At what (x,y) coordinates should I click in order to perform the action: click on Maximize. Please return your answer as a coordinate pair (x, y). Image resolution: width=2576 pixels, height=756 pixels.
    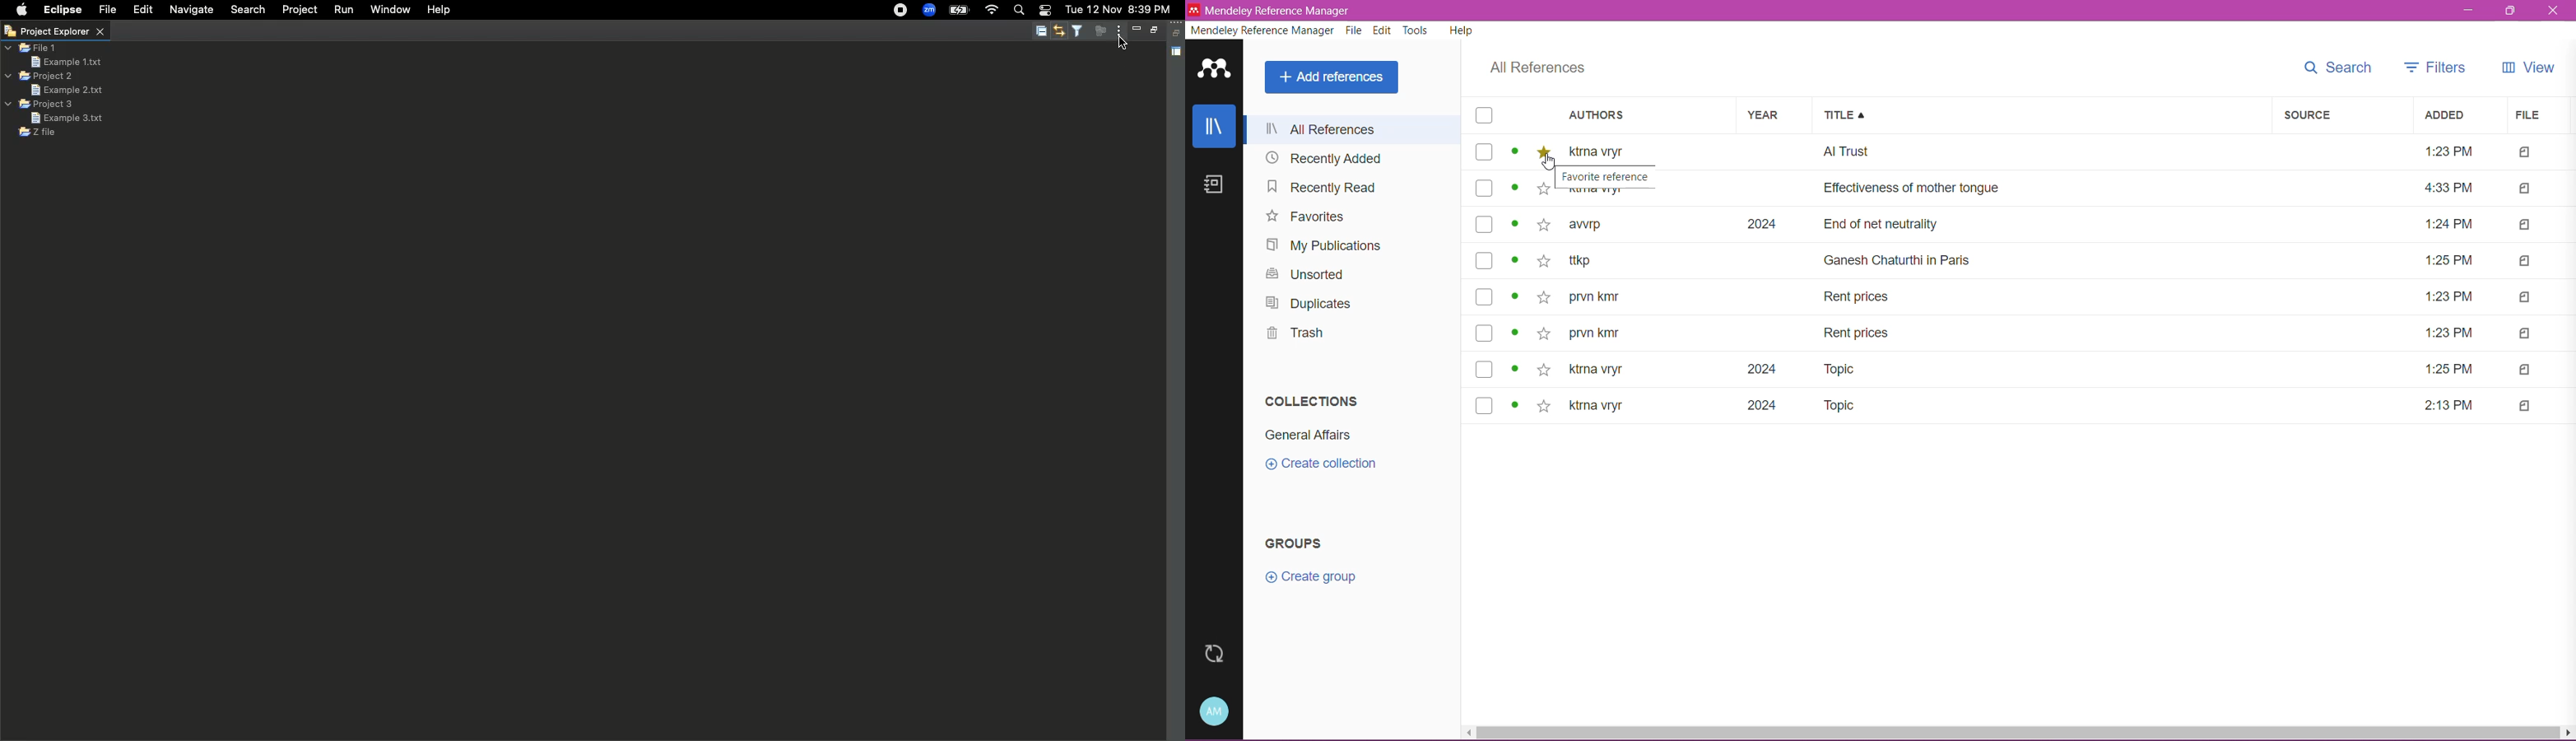
    Looking at the image, I should click on (1152, 31).